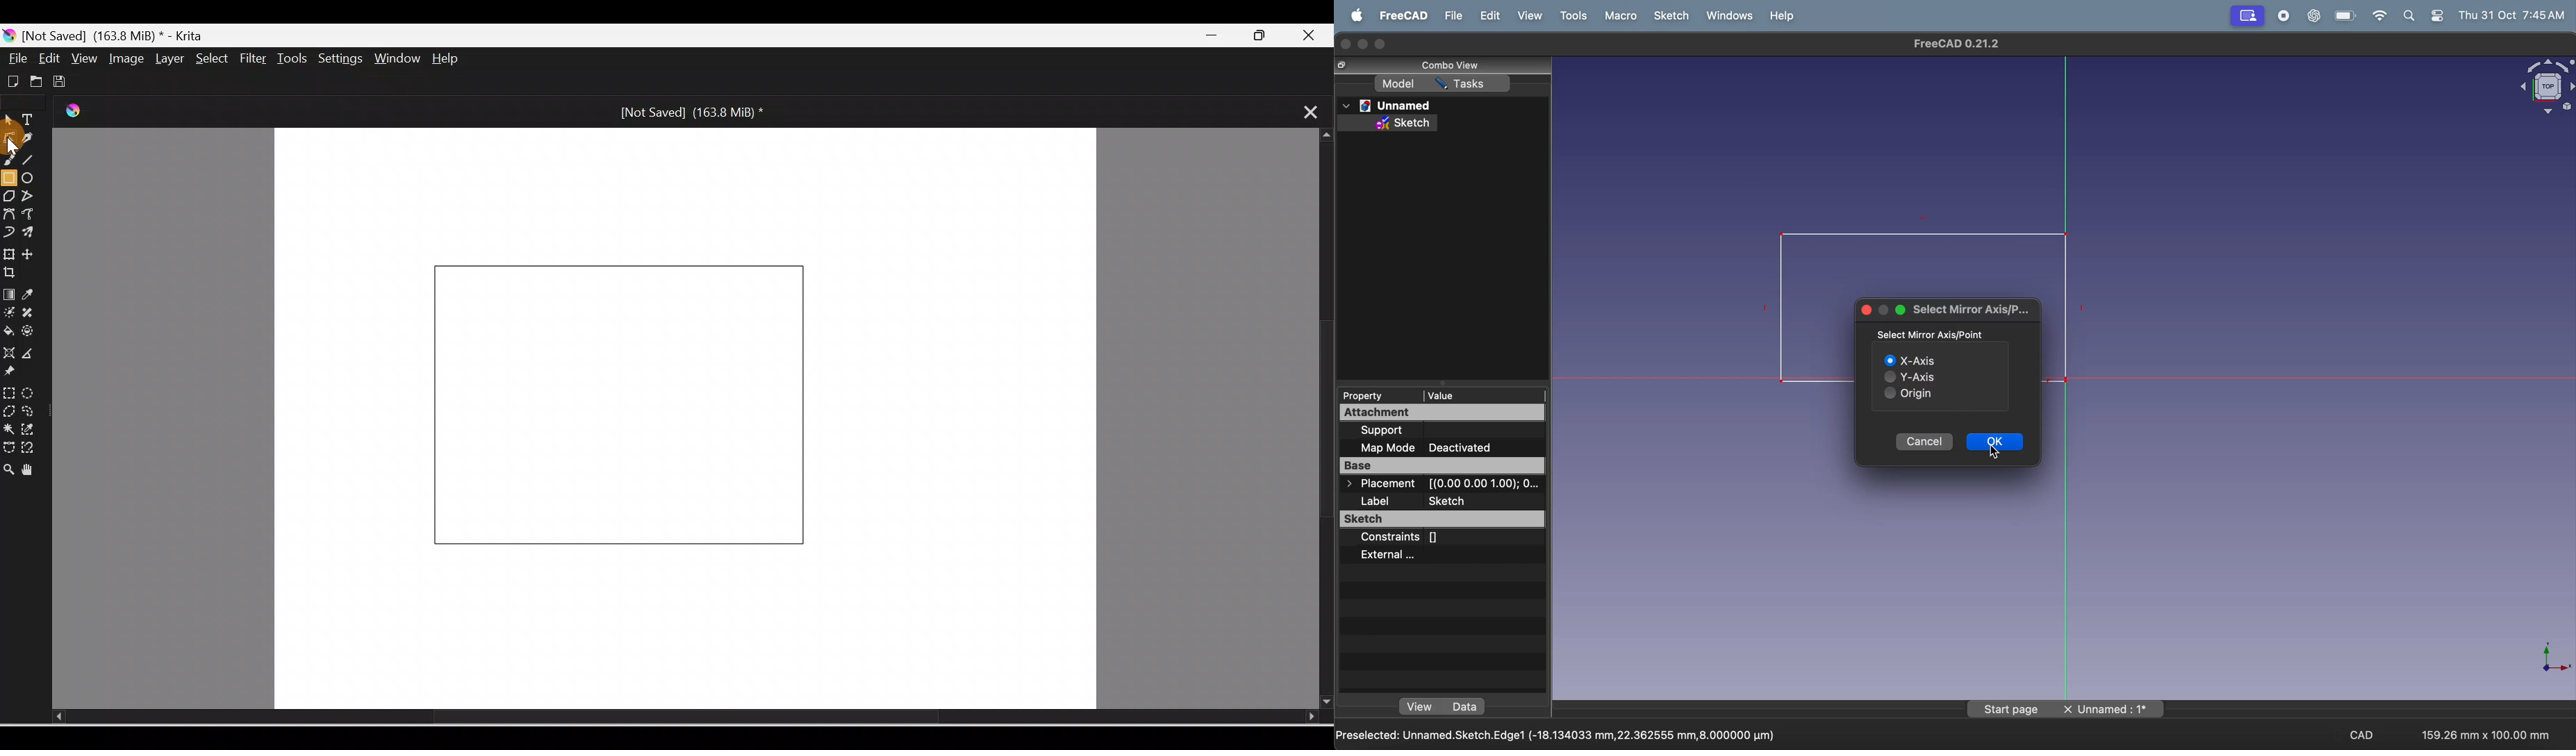  What do you see at coordinates (1268, 36) in the screenshot?
I see `Maximize` at bounding box center [1268, 36].